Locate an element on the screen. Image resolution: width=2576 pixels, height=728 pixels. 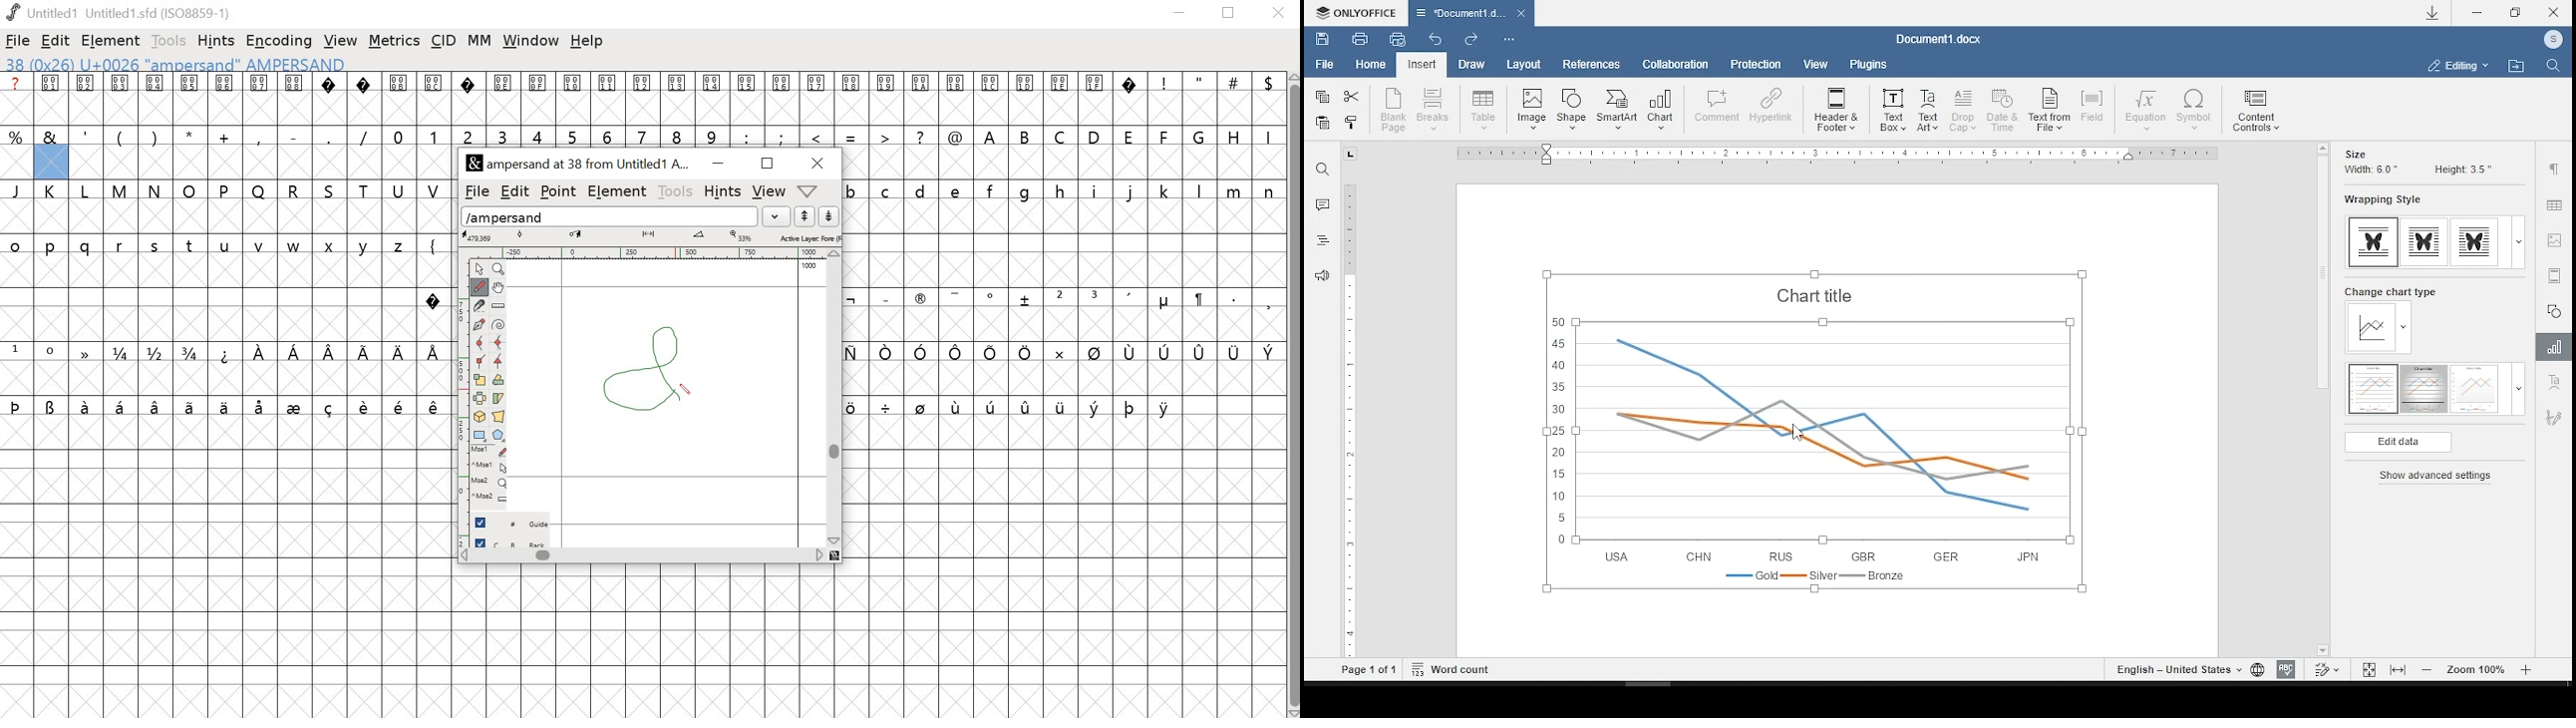
open file location is located at coordinates (2515, 67).